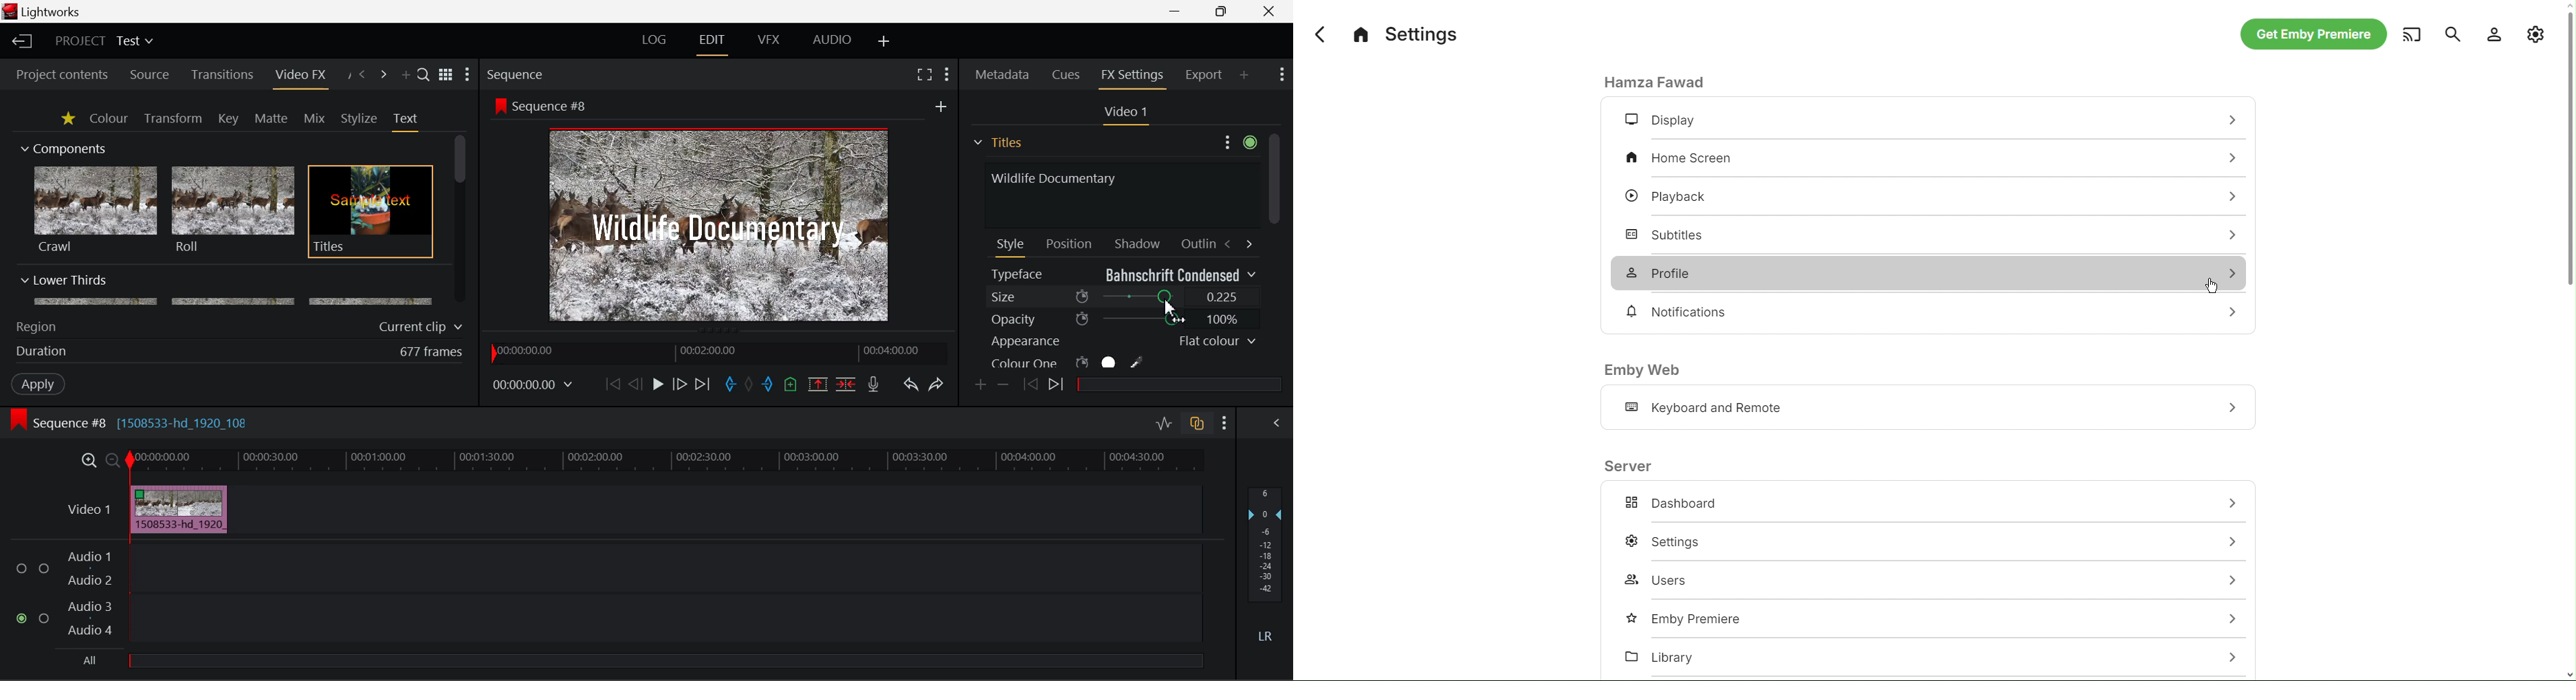  Describe the element at coordinates (89, 605) in the screenshot. I see `Audio 3` at that location.